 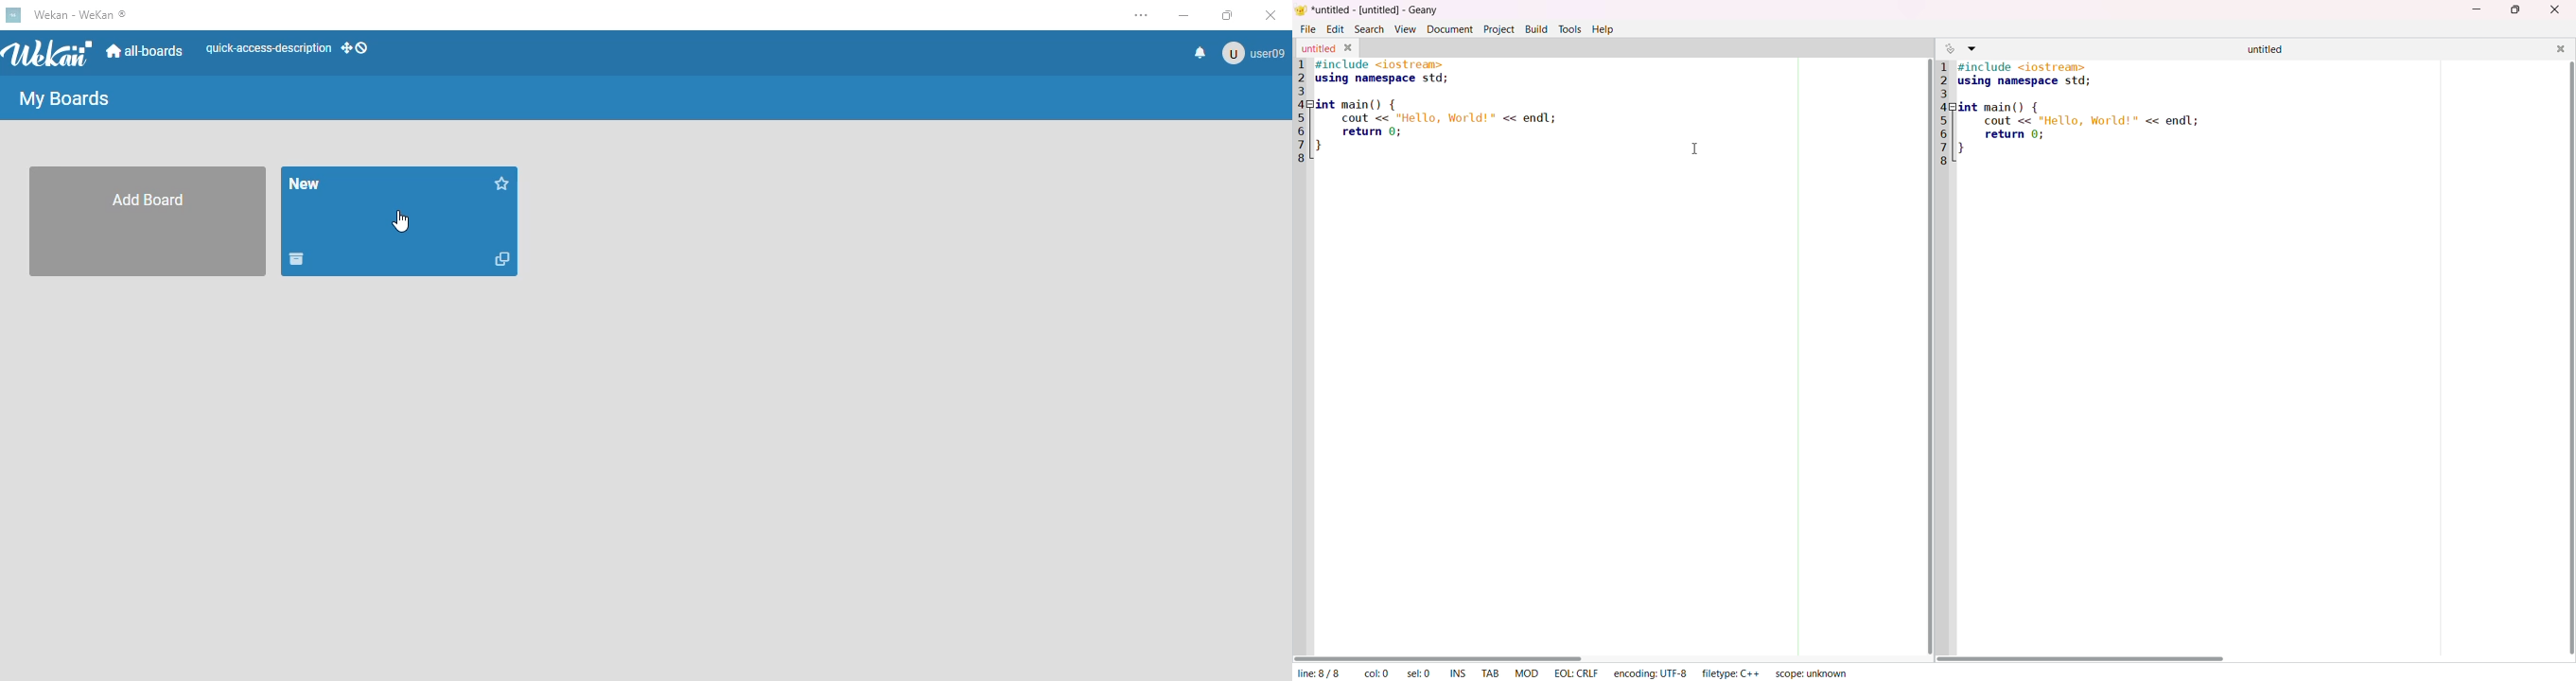 What do you see at coordinates (1270, 15) in the screenshot?
I see `close` at bounding box center [1270, 15].